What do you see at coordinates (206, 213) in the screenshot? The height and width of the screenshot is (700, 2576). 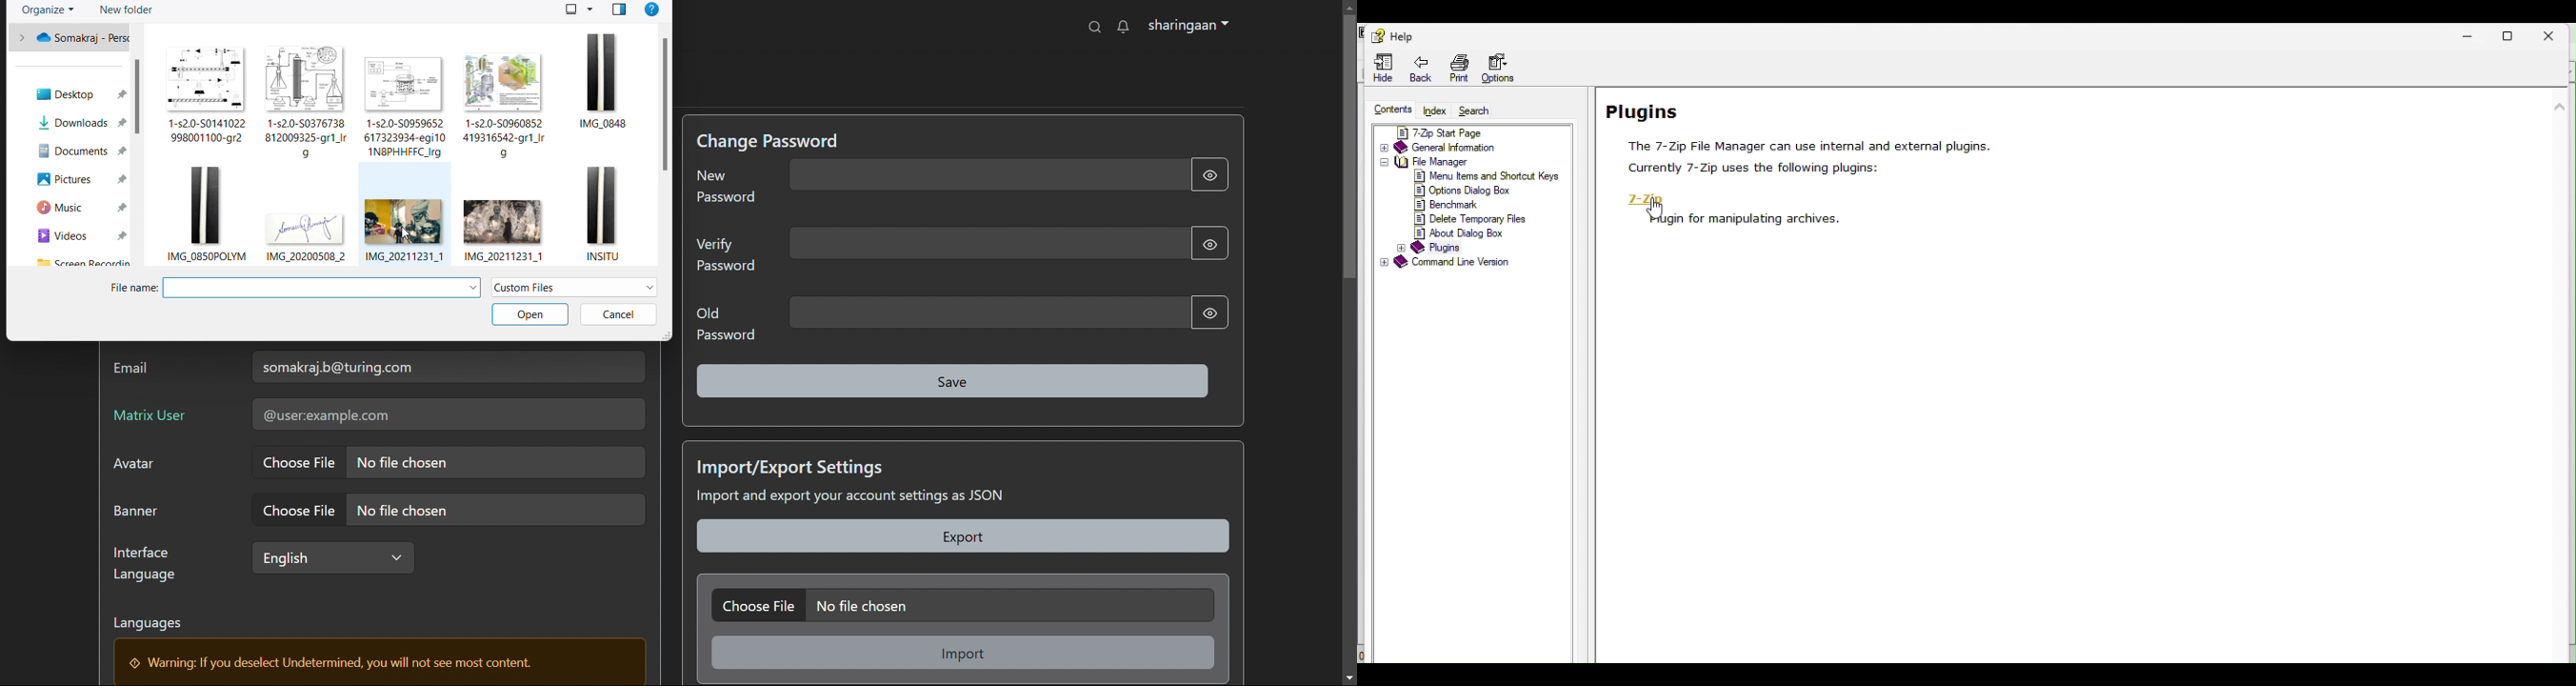 I see `image 6` at bounding box center [206, 213].